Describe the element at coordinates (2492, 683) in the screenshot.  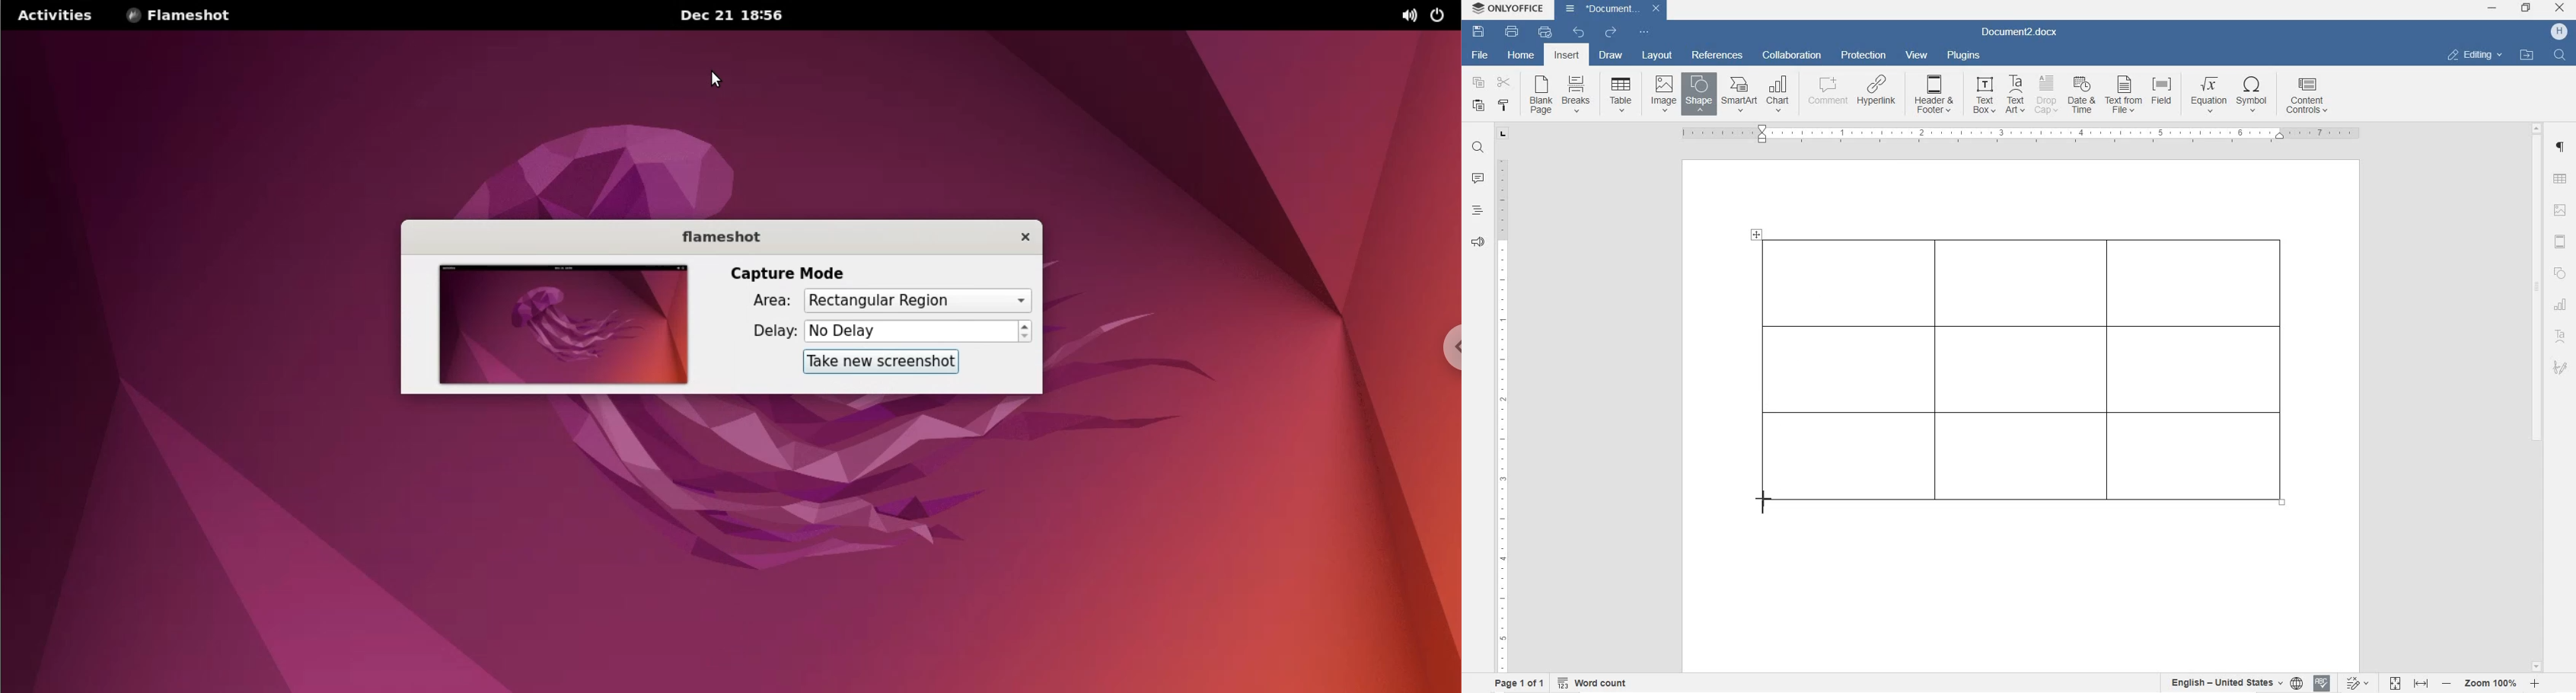
I see `zoom in or out` at that location.